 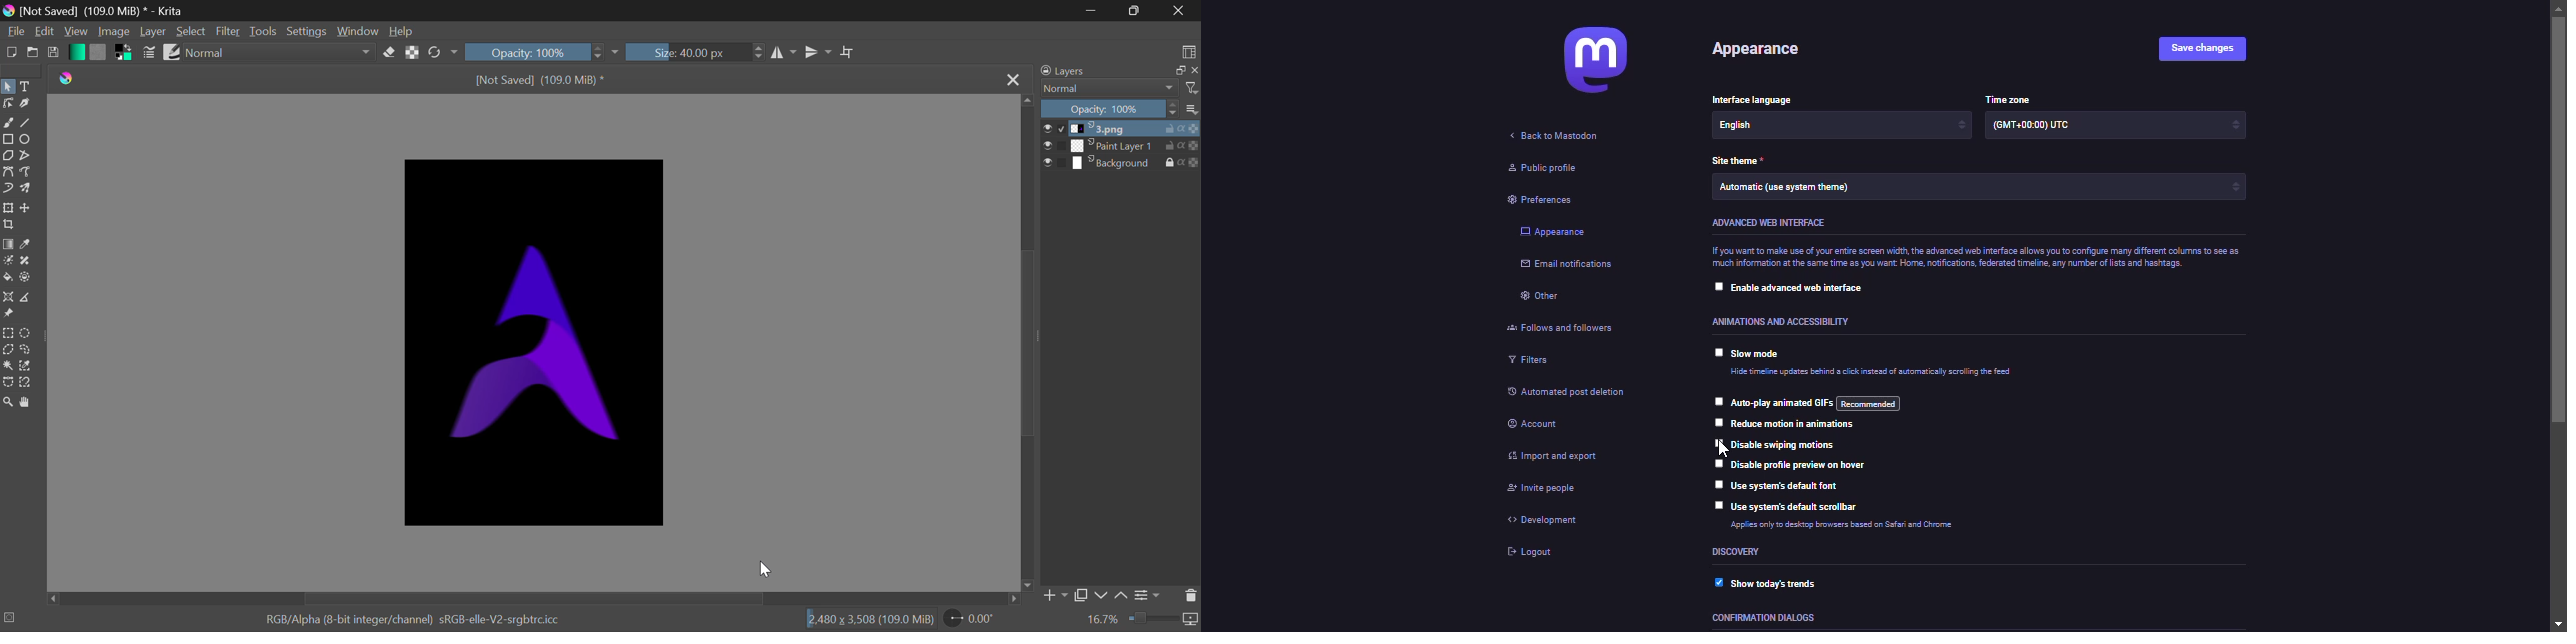 What do you see at coordinates (1529, 360) in the screenshot?
I see `filters` at bounding box center [1529, 360].